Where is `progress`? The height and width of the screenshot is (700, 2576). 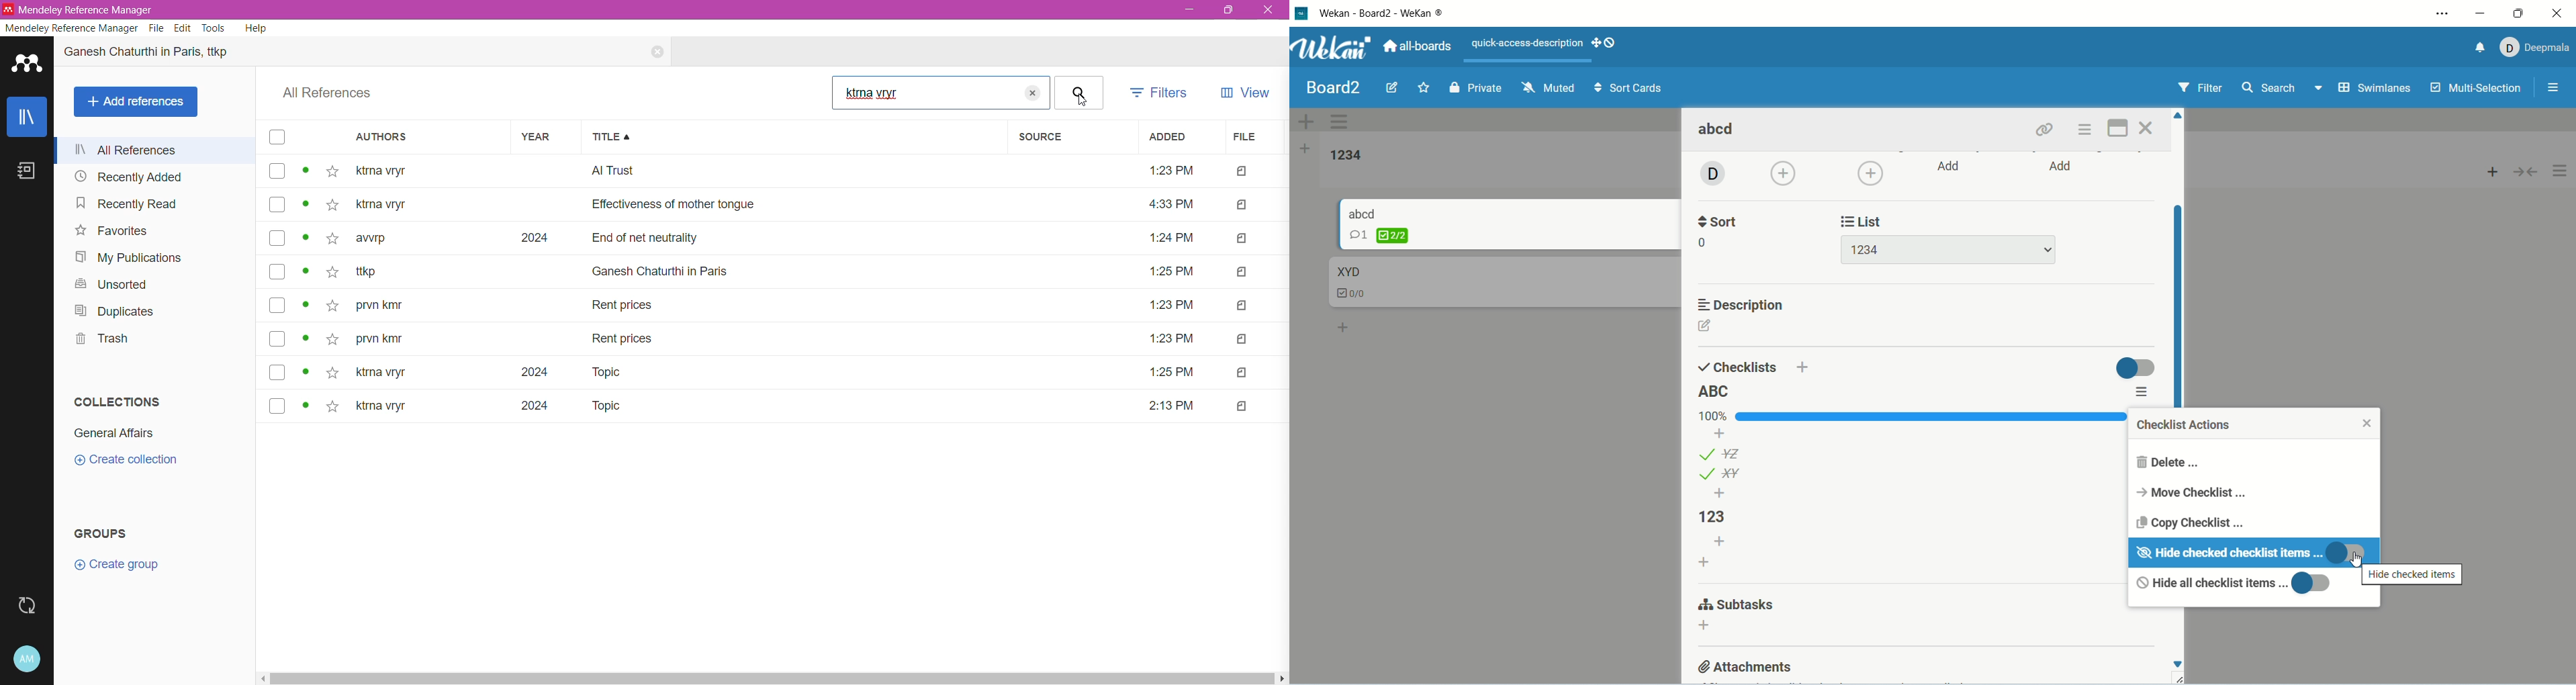 progress is located at coordinates (1909, 416).